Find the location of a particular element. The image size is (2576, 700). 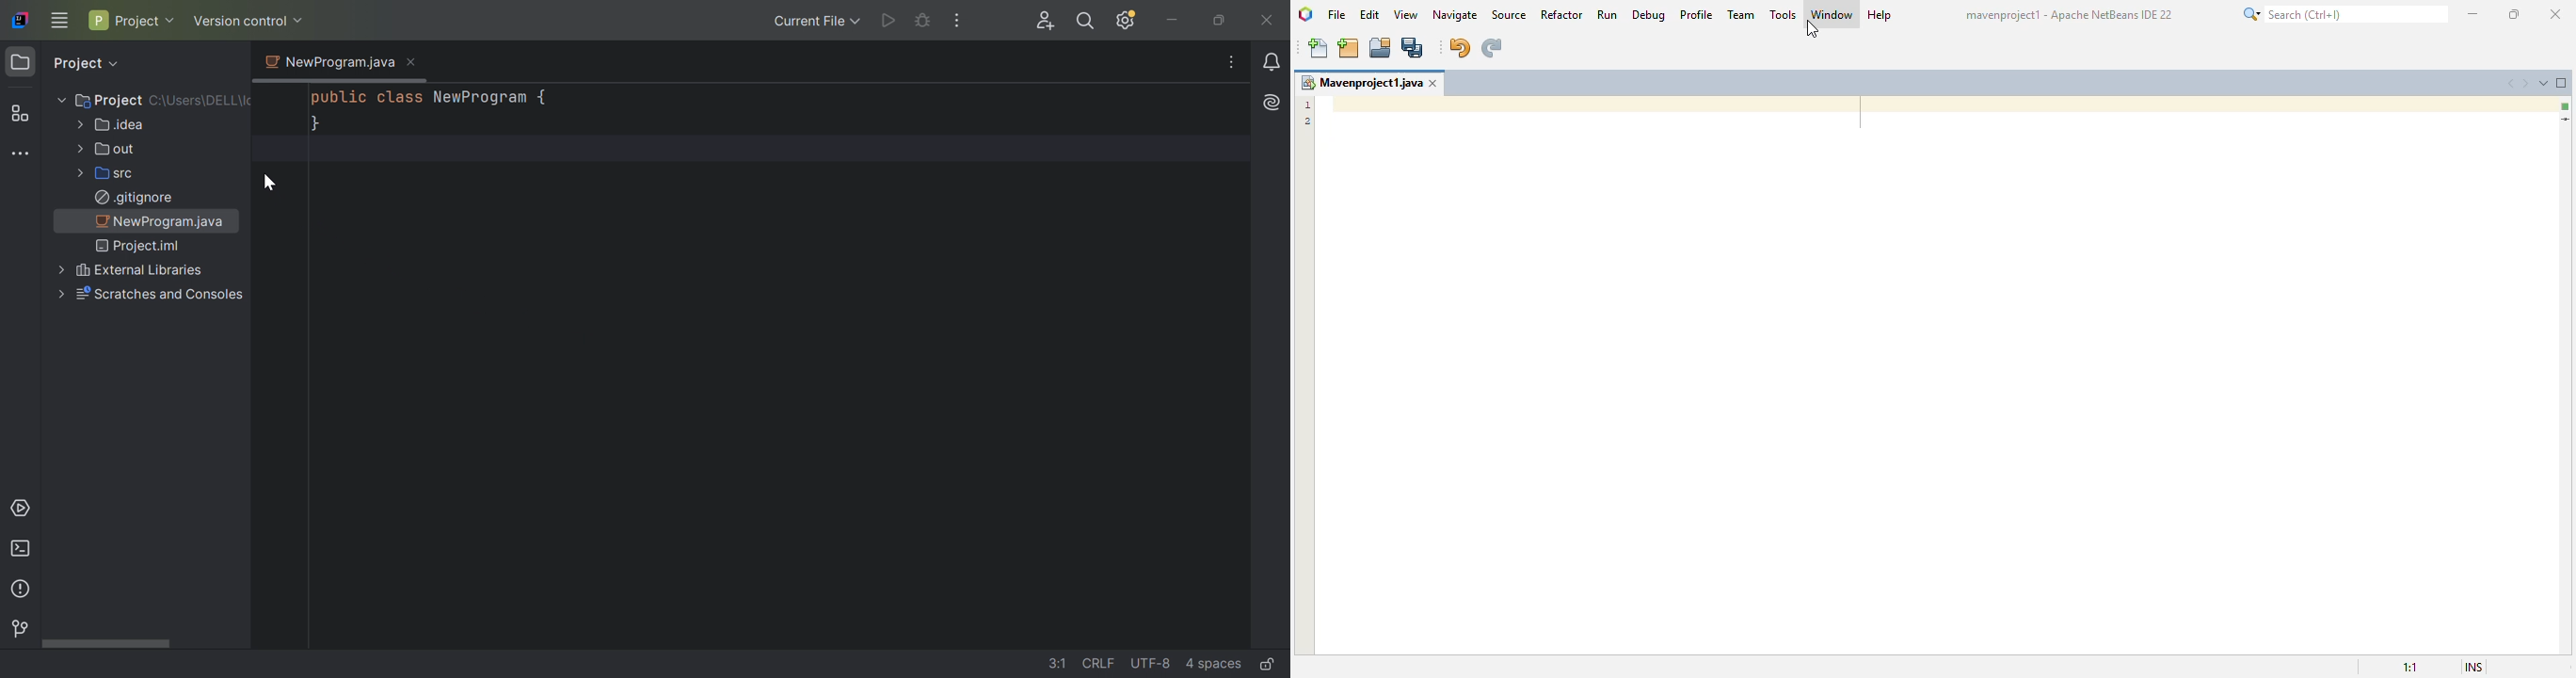

External Libraries is located at coordinates (140, 271).